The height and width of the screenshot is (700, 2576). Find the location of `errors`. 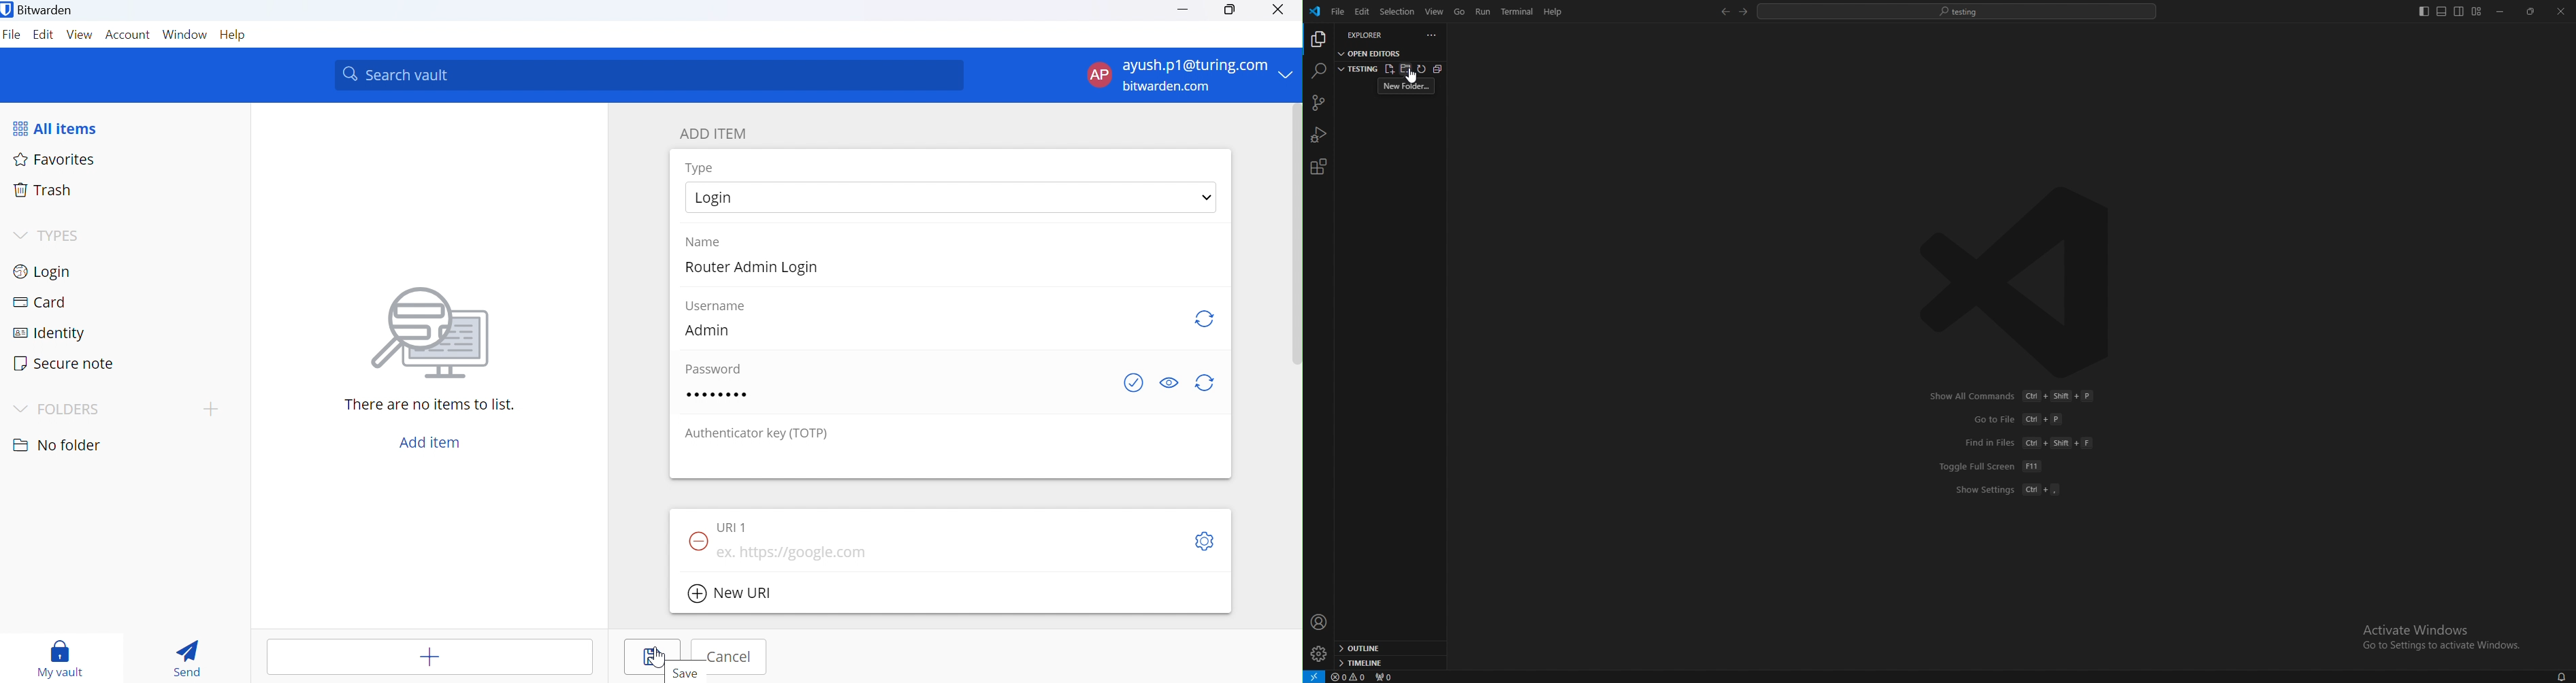

errors is located at coordinates (1350, 678).